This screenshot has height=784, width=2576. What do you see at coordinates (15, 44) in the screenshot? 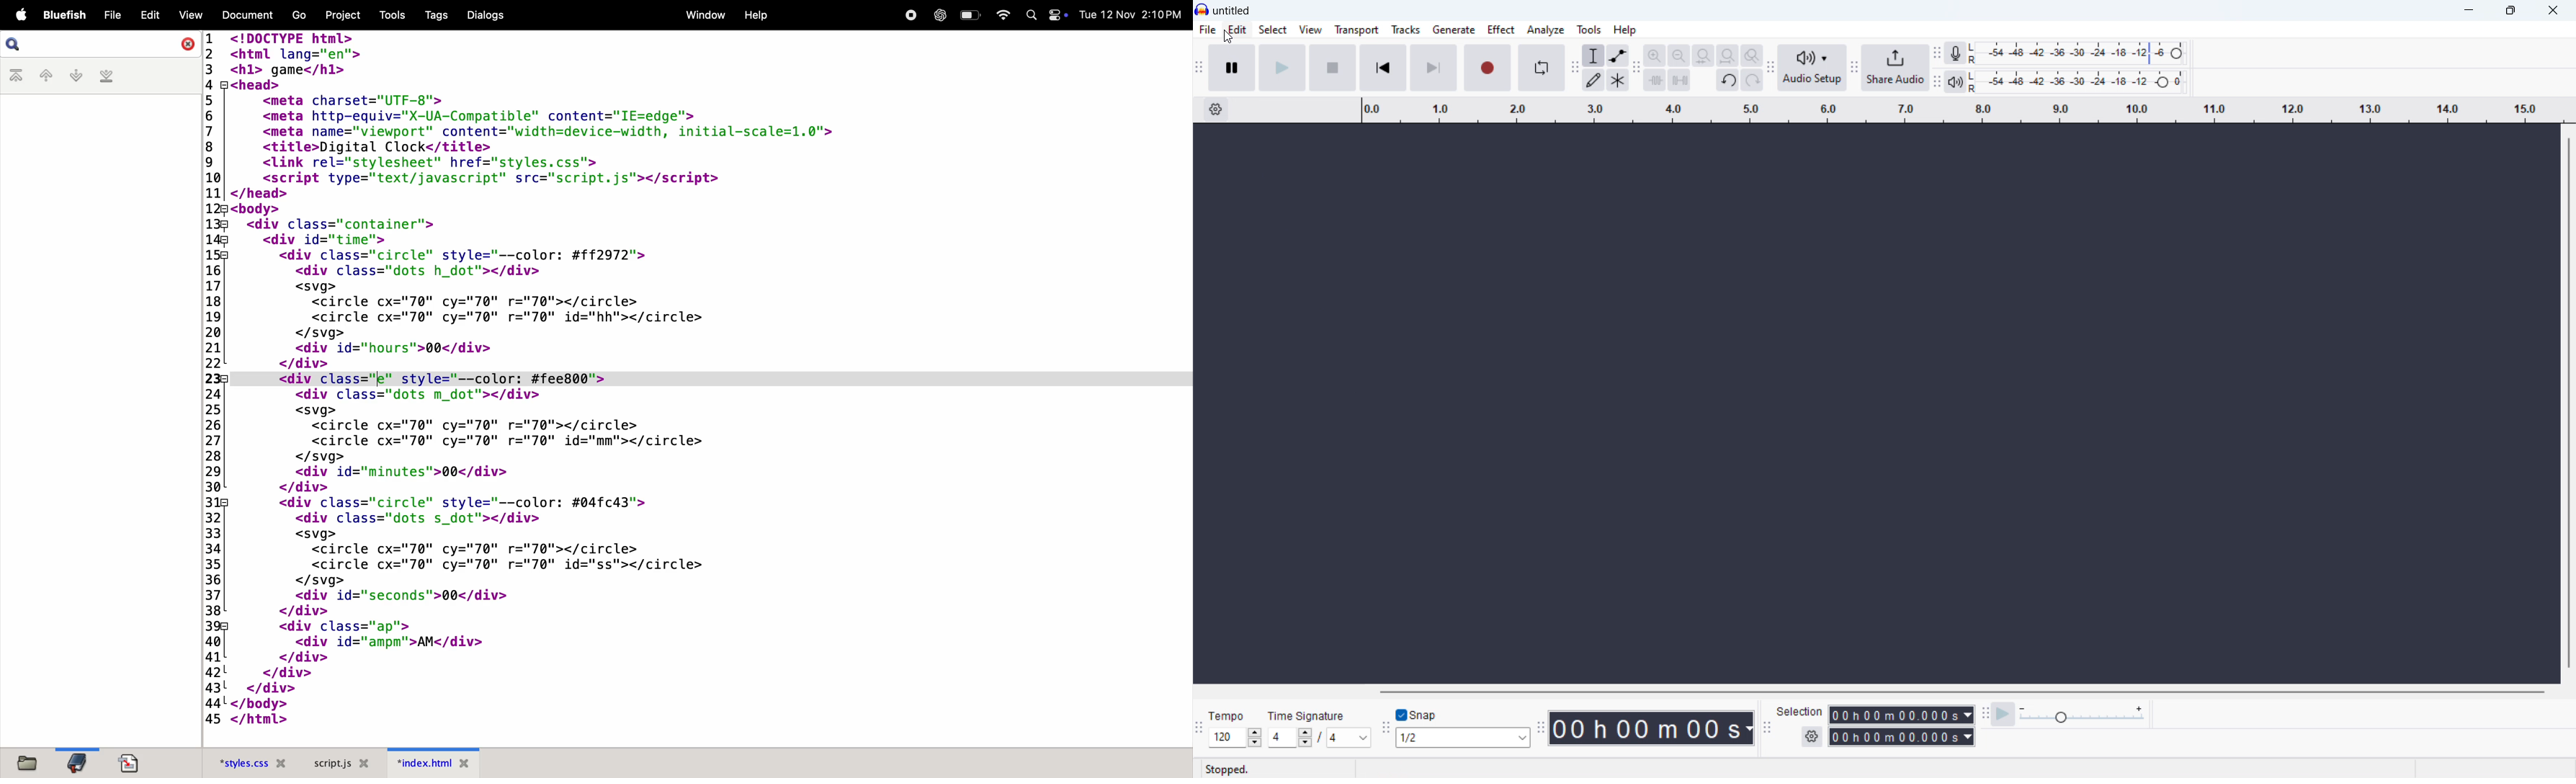
I see `search bar` at bounding box center [15, 44].